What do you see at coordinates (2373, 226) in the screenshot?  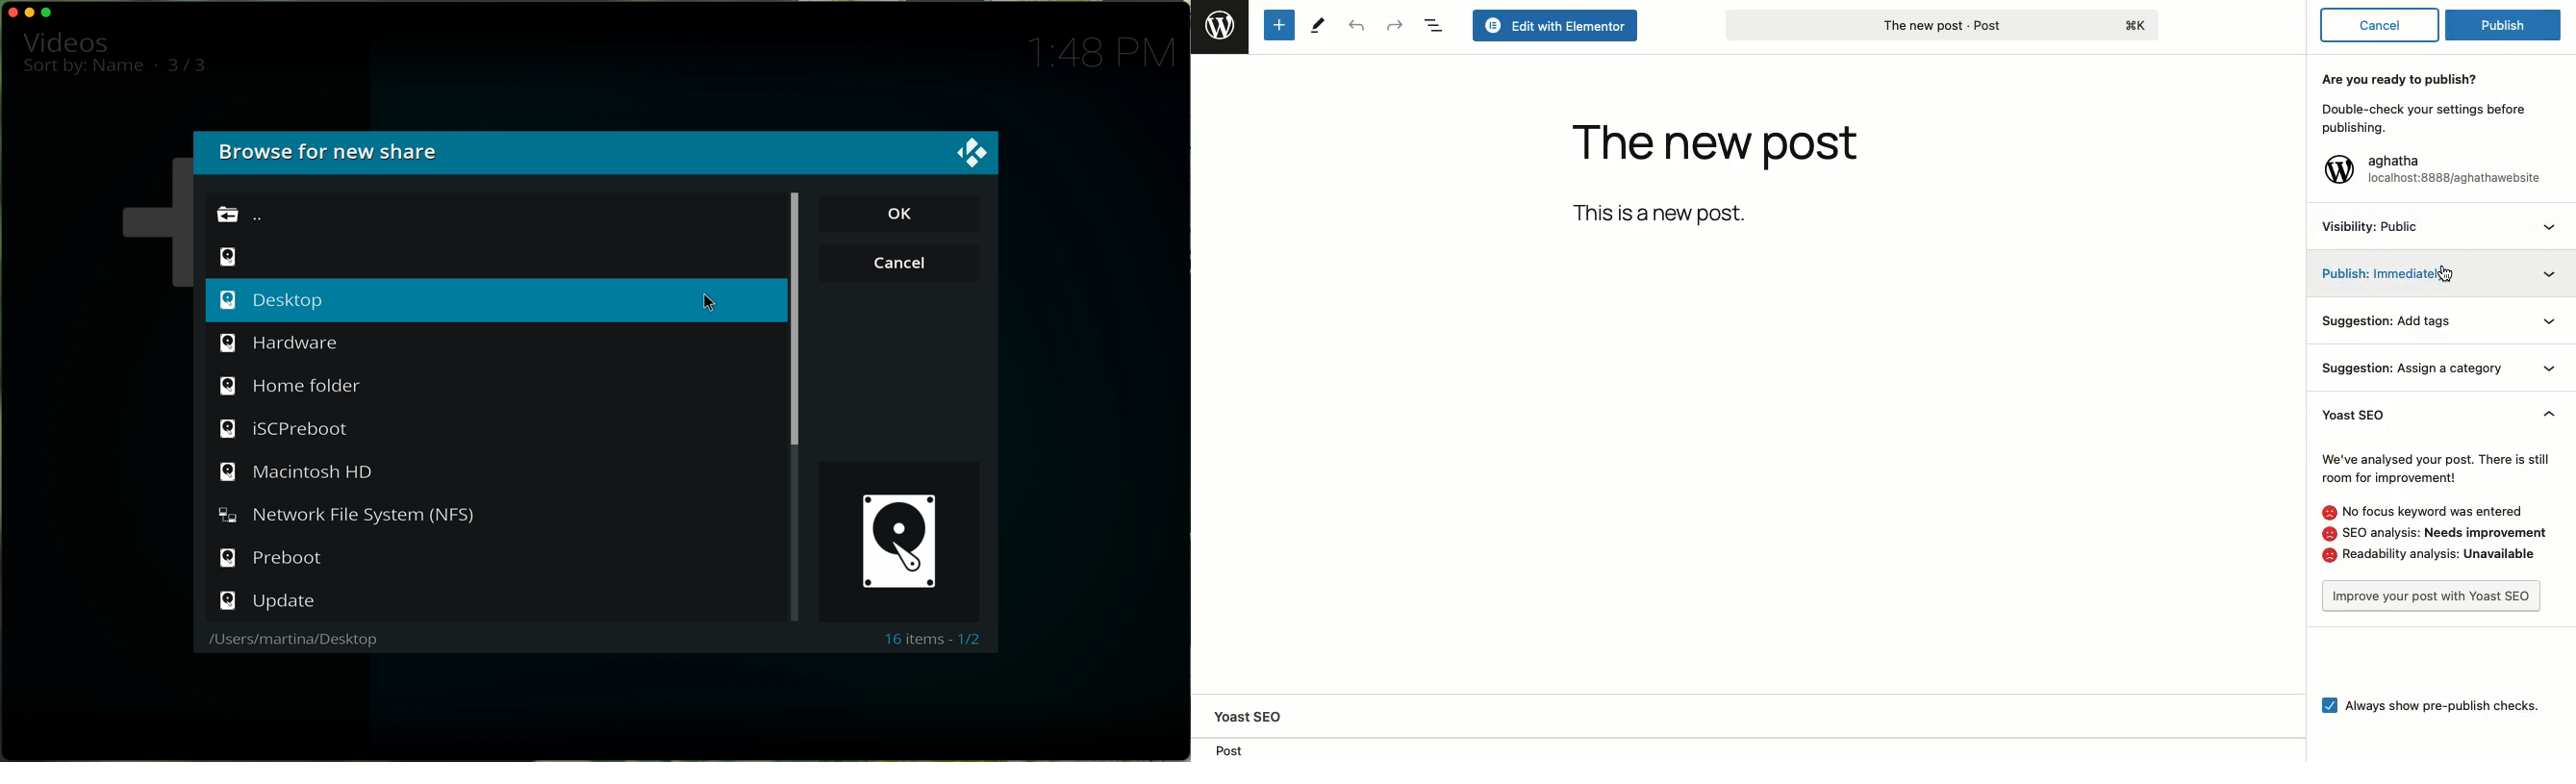 I see `Visibility: Public` at bounding box center [2373, 226].